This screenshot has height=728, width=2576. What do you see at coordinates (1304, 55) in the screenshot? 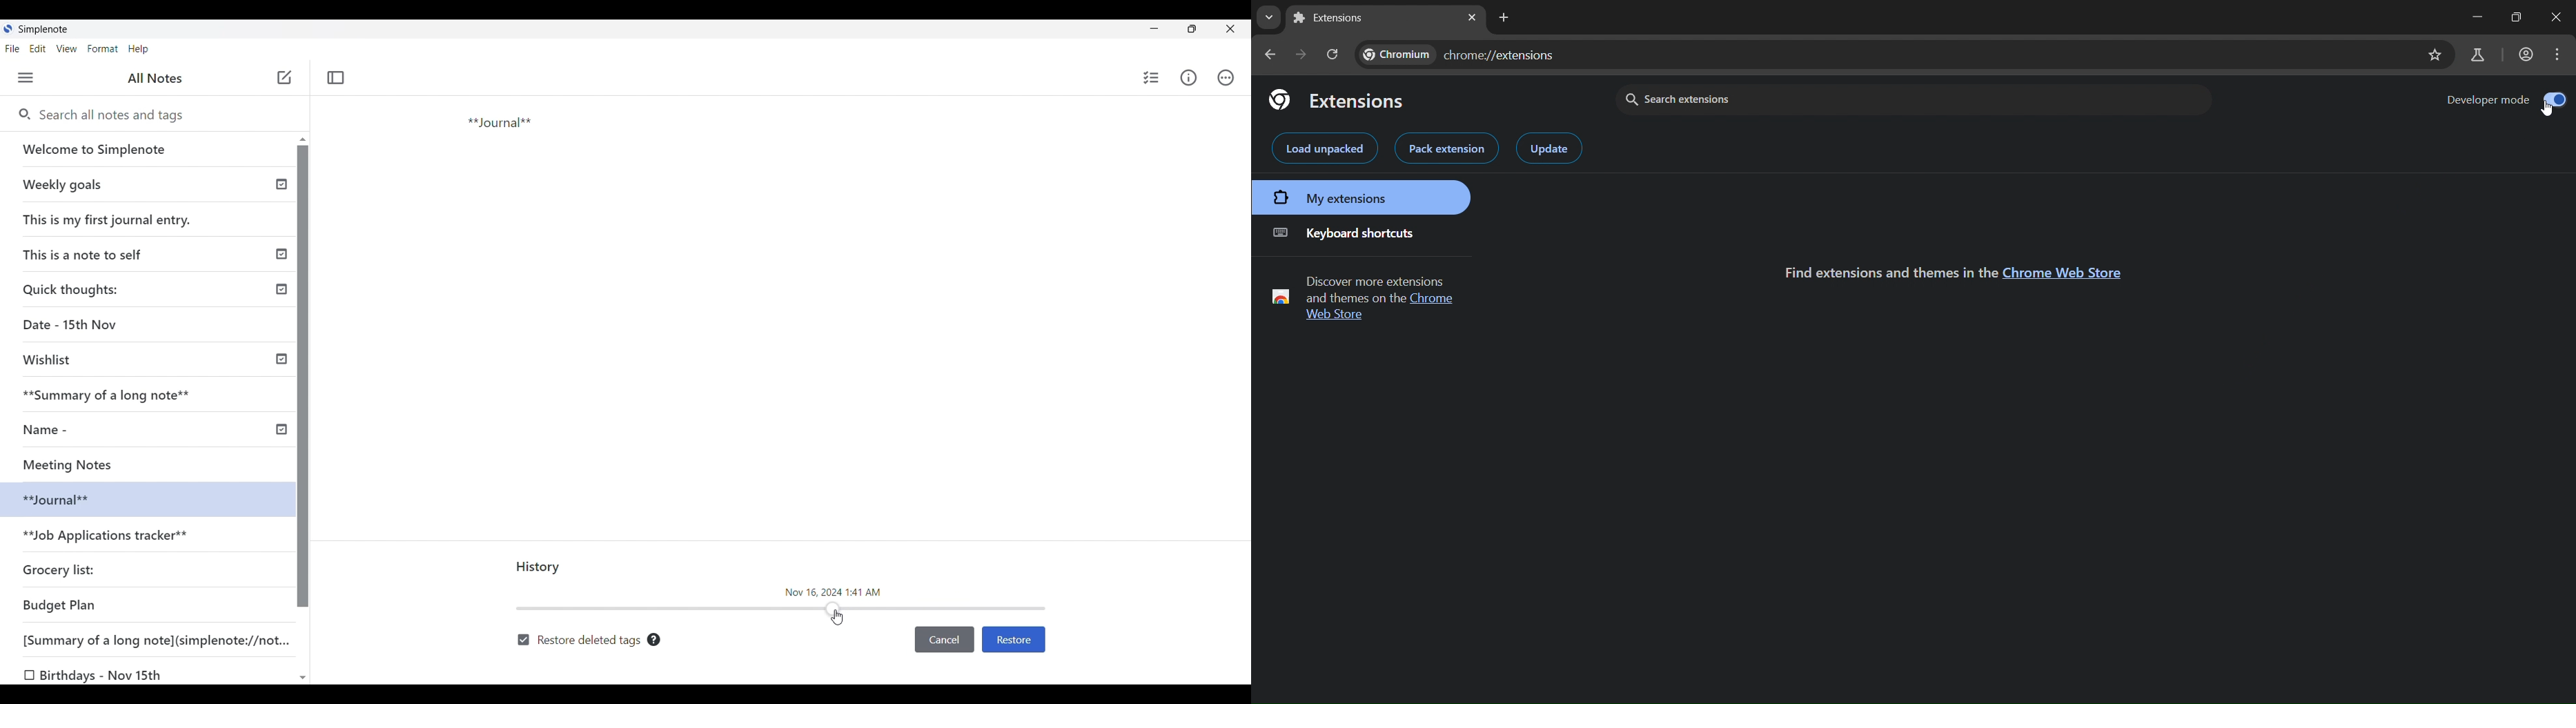
I see `go forward one page` at bounding box center [1304, 55].